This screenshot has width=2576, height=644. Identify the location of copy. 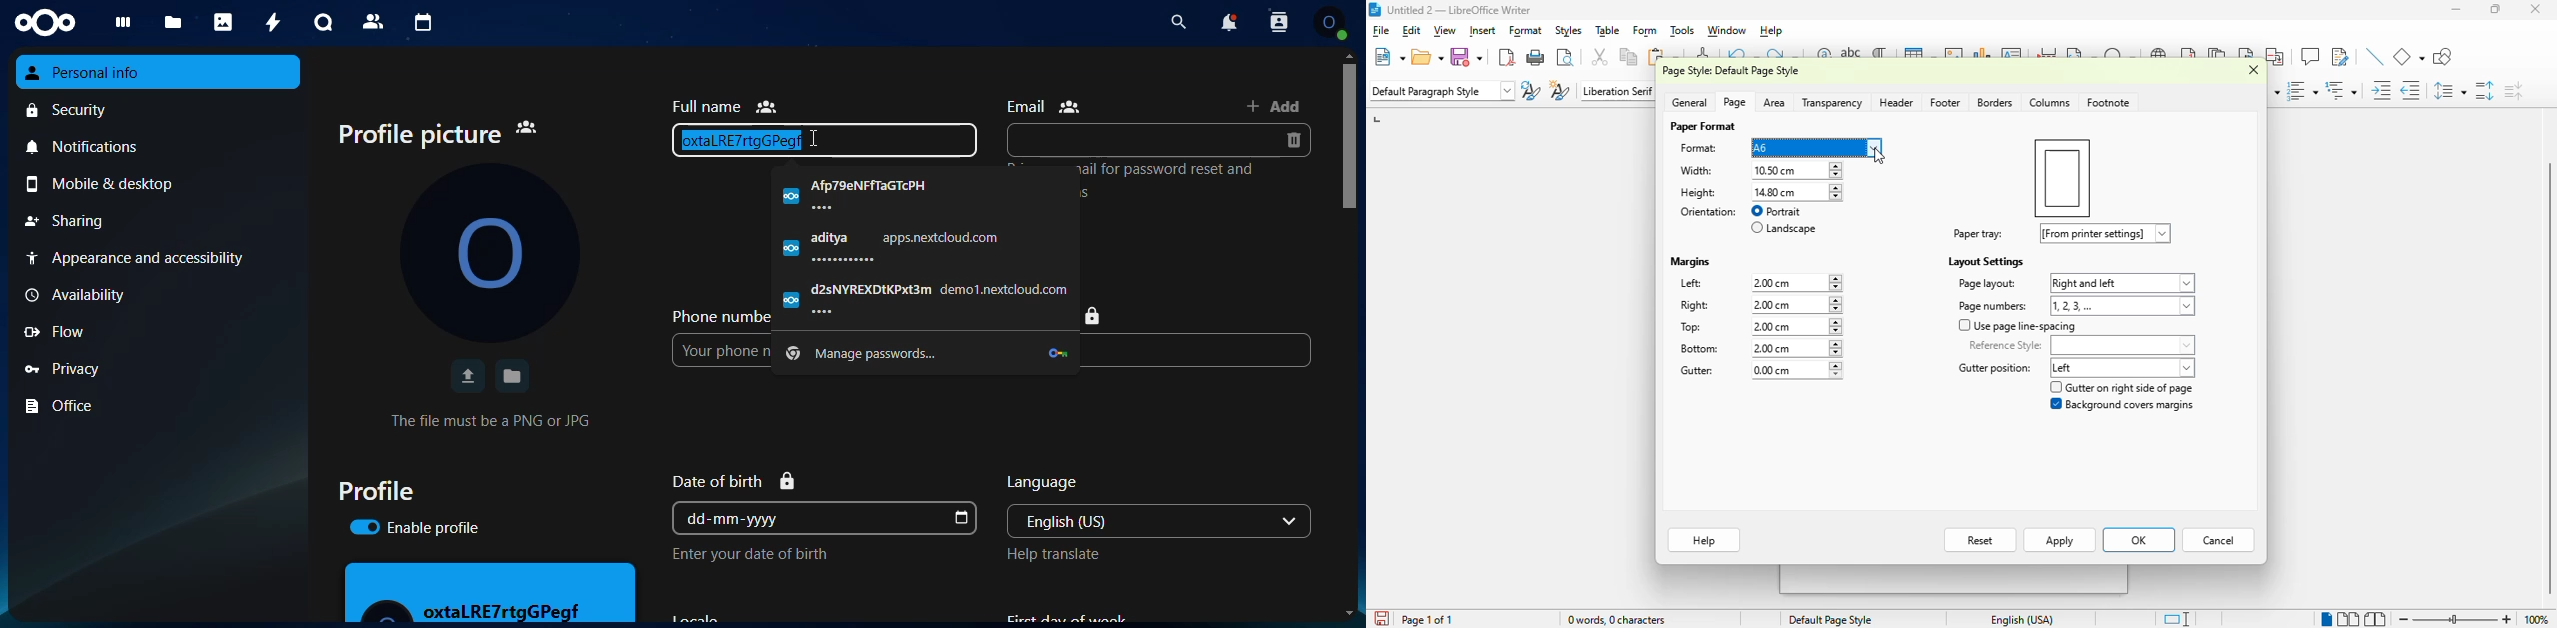
(1629, 57).